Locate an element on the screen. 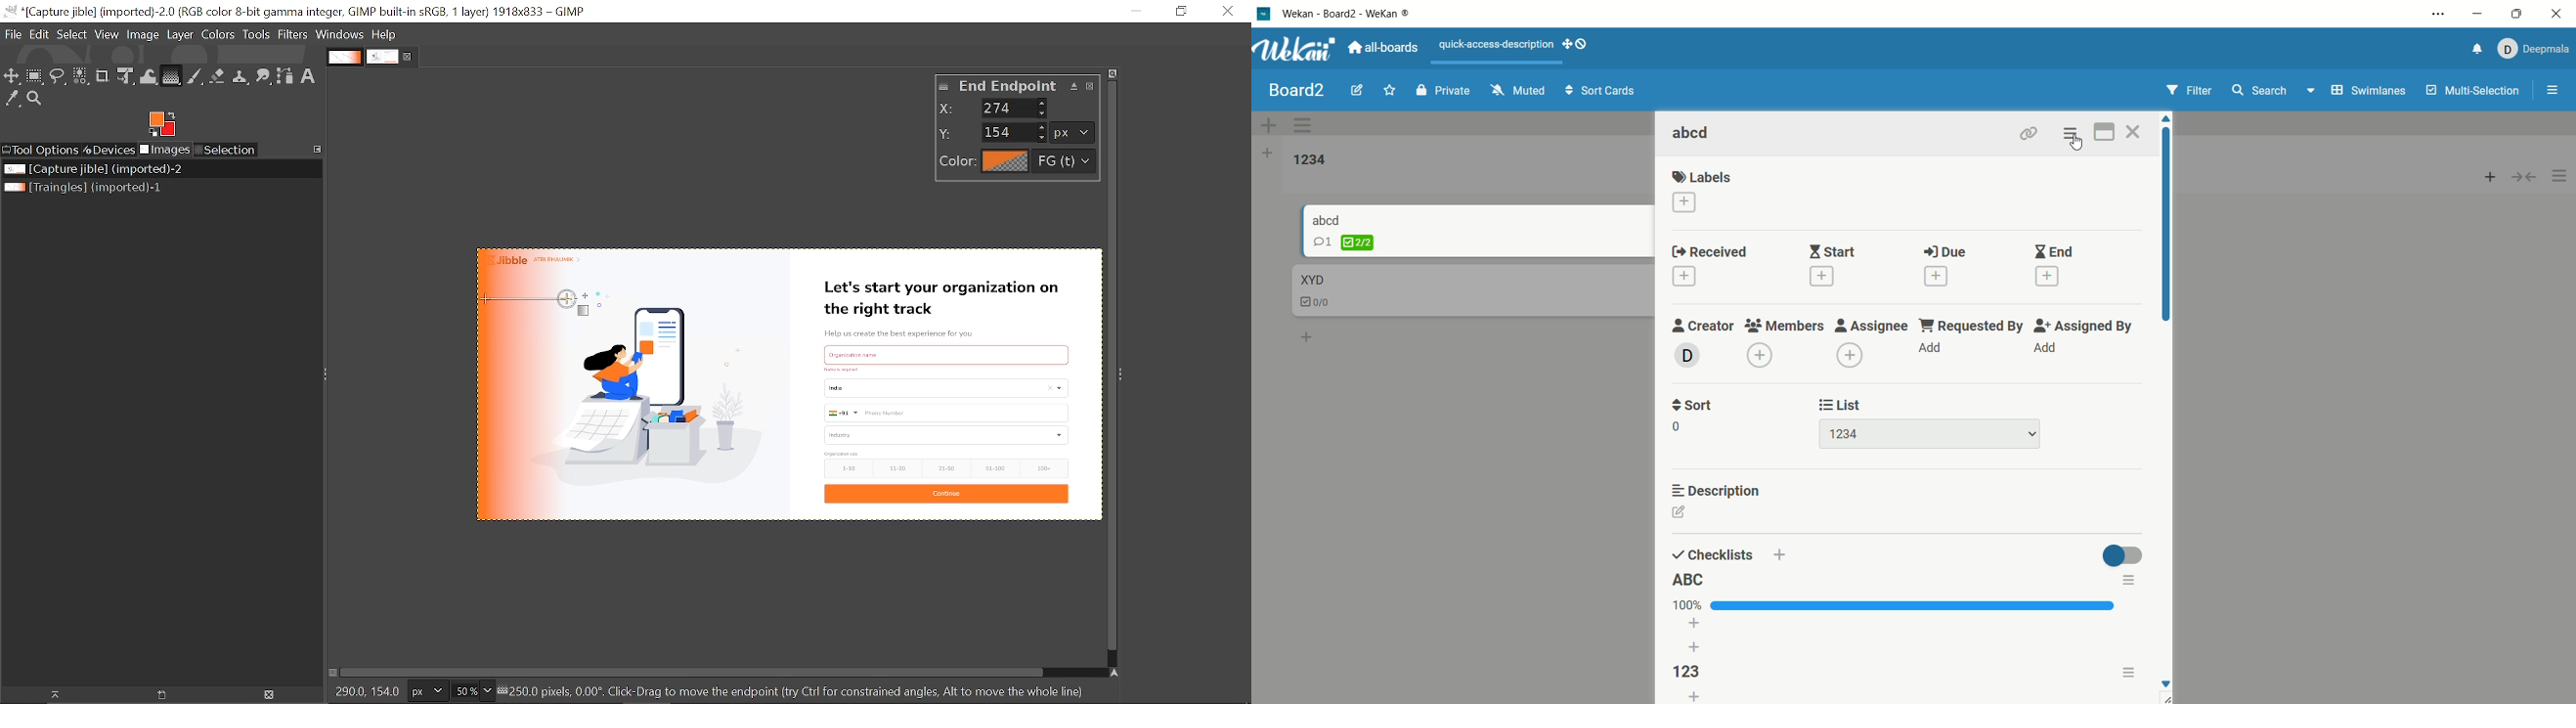 This screenshot has width=2576, height=728. add list is located at coordinates (1696, 638).